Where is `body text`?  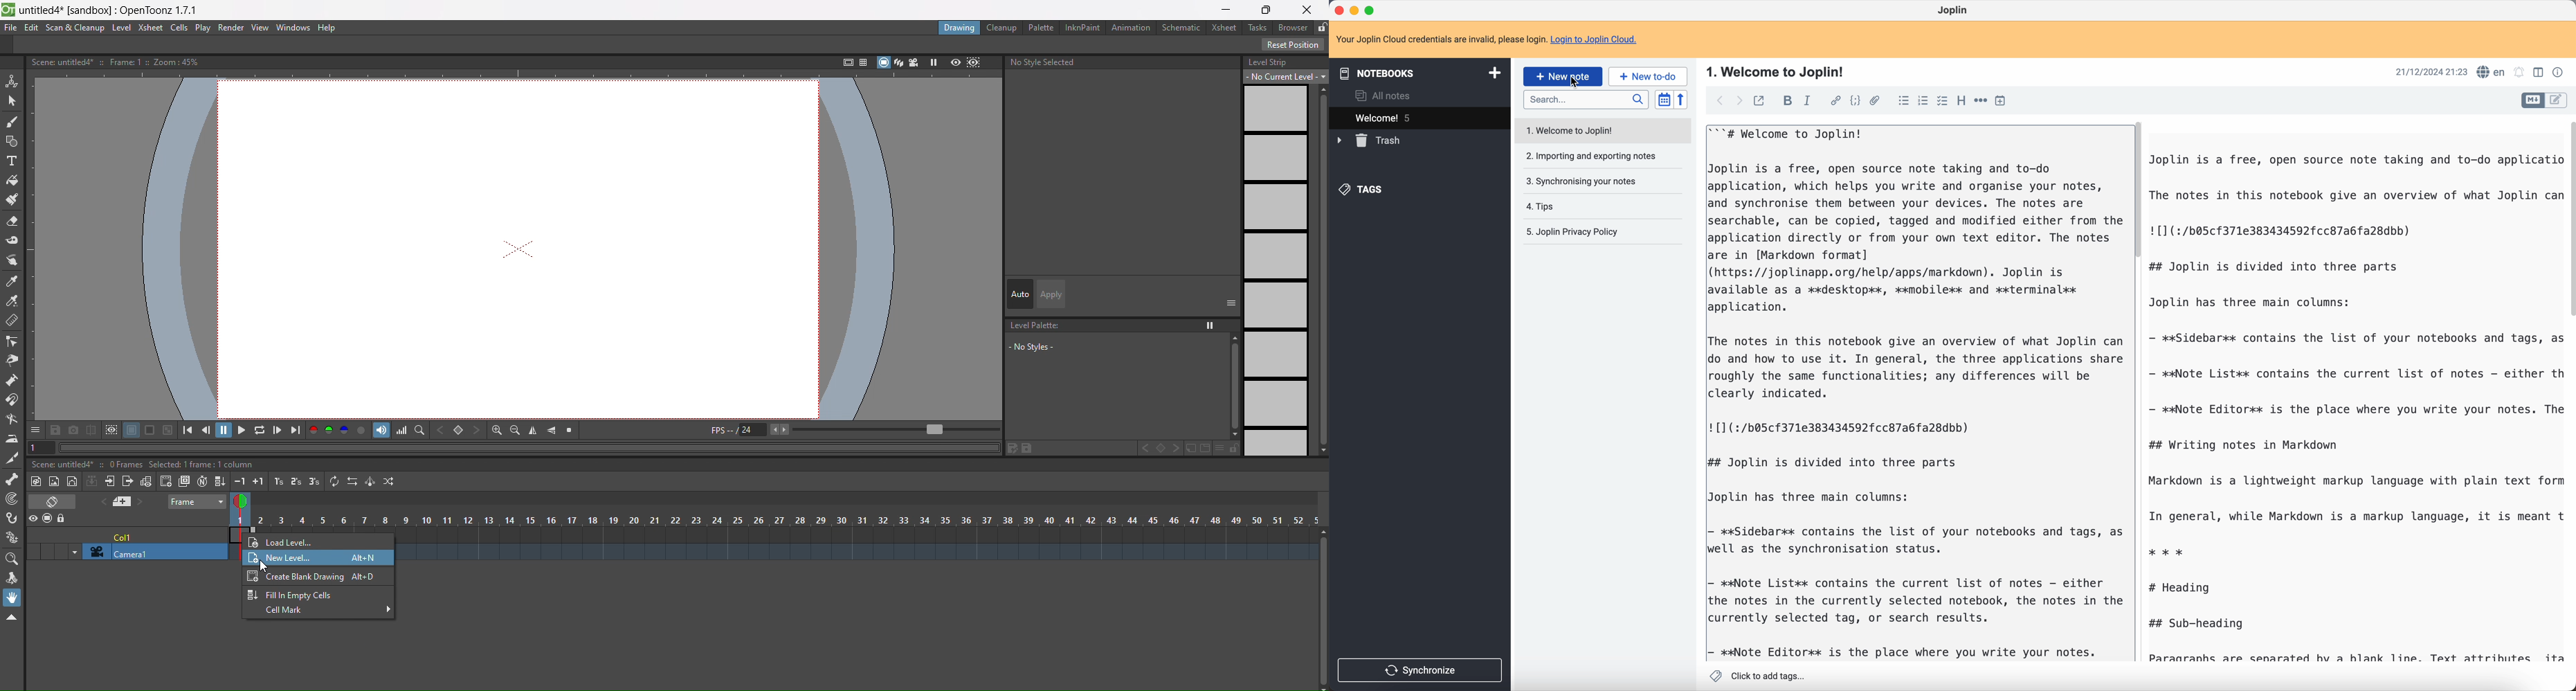
body text is located at coordinates (2354, 405).